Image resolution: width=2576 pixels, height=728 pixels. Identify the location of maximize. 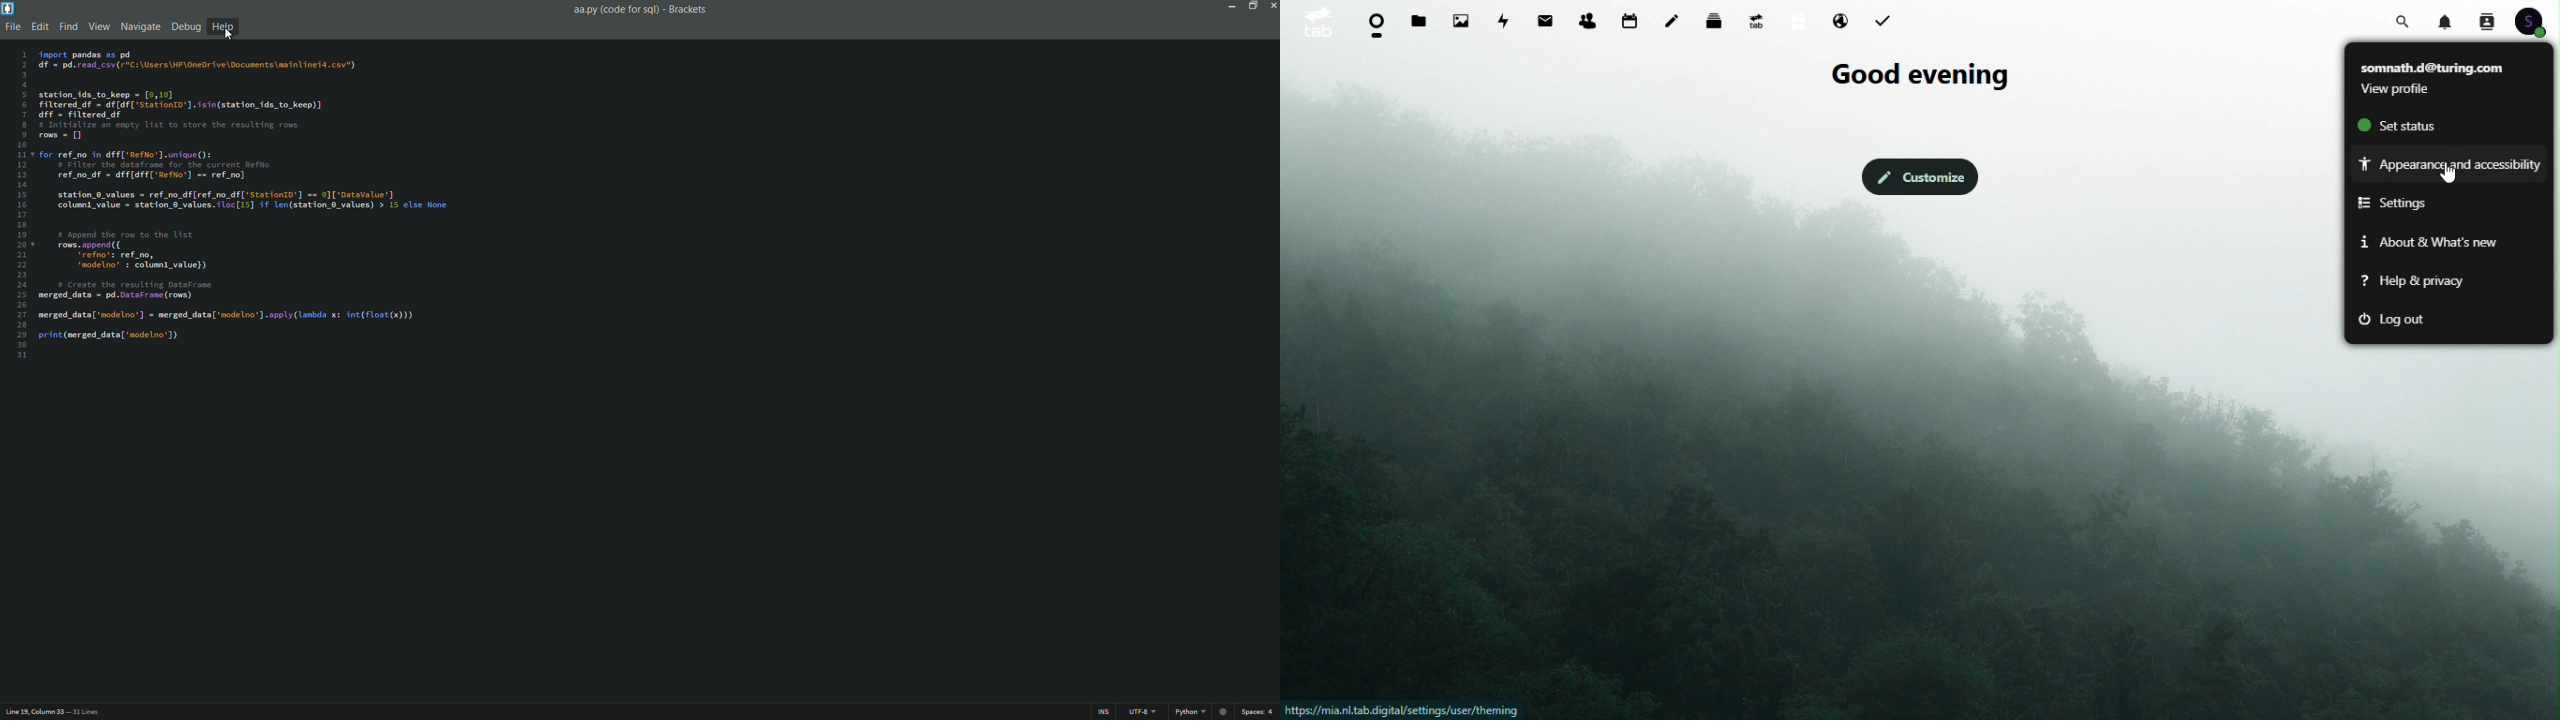
(1253, 6).